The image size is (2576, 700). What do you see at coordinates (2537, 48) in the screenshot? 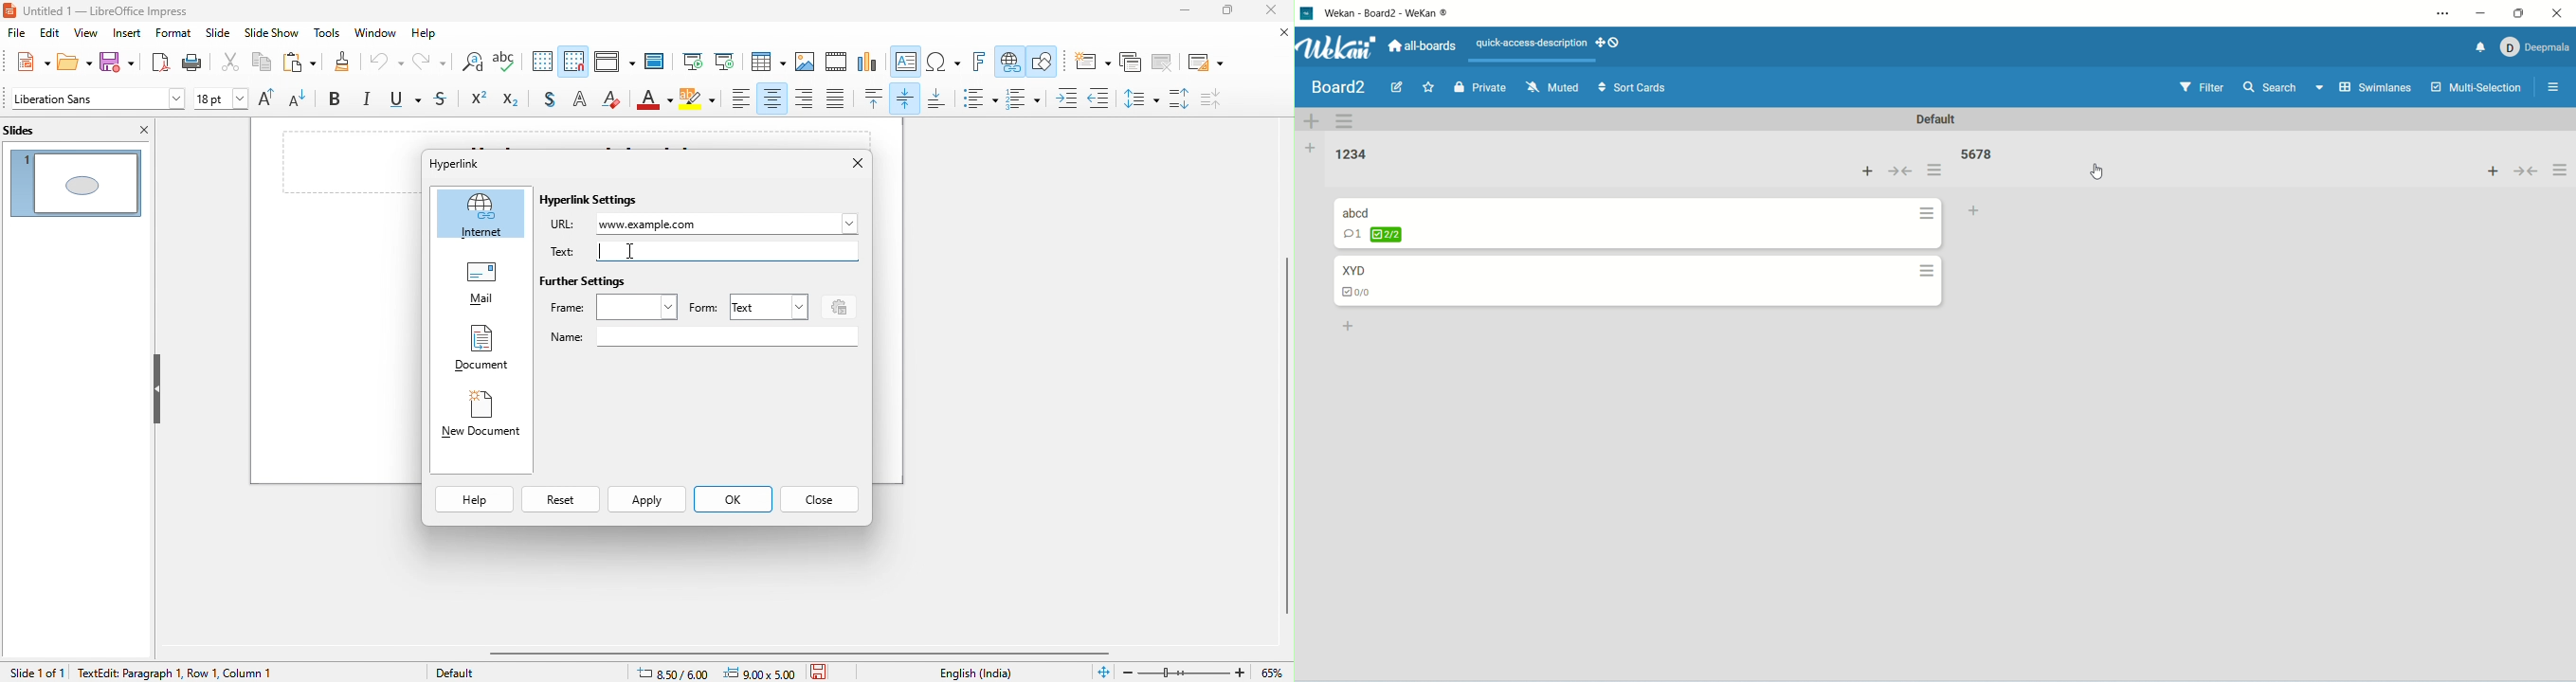
I see `account` at bounding box center [2537, 48].